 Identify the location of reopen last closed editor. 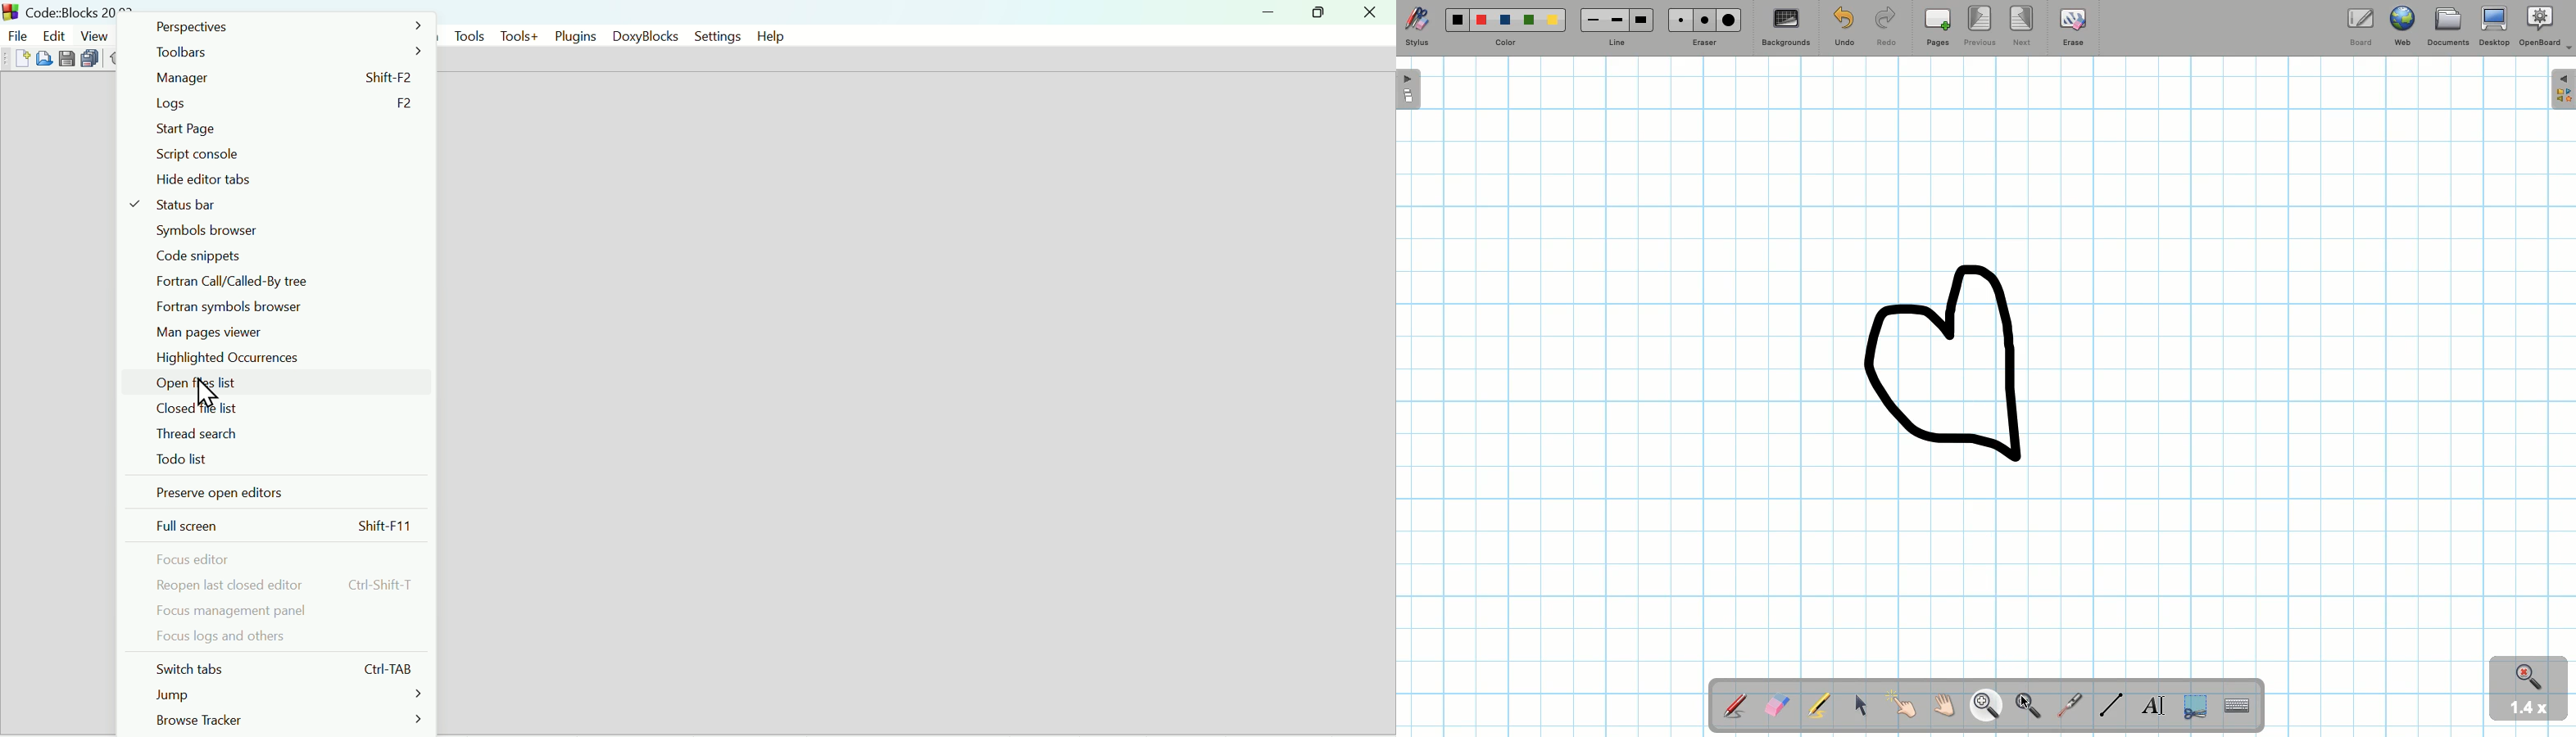
(284, 585).